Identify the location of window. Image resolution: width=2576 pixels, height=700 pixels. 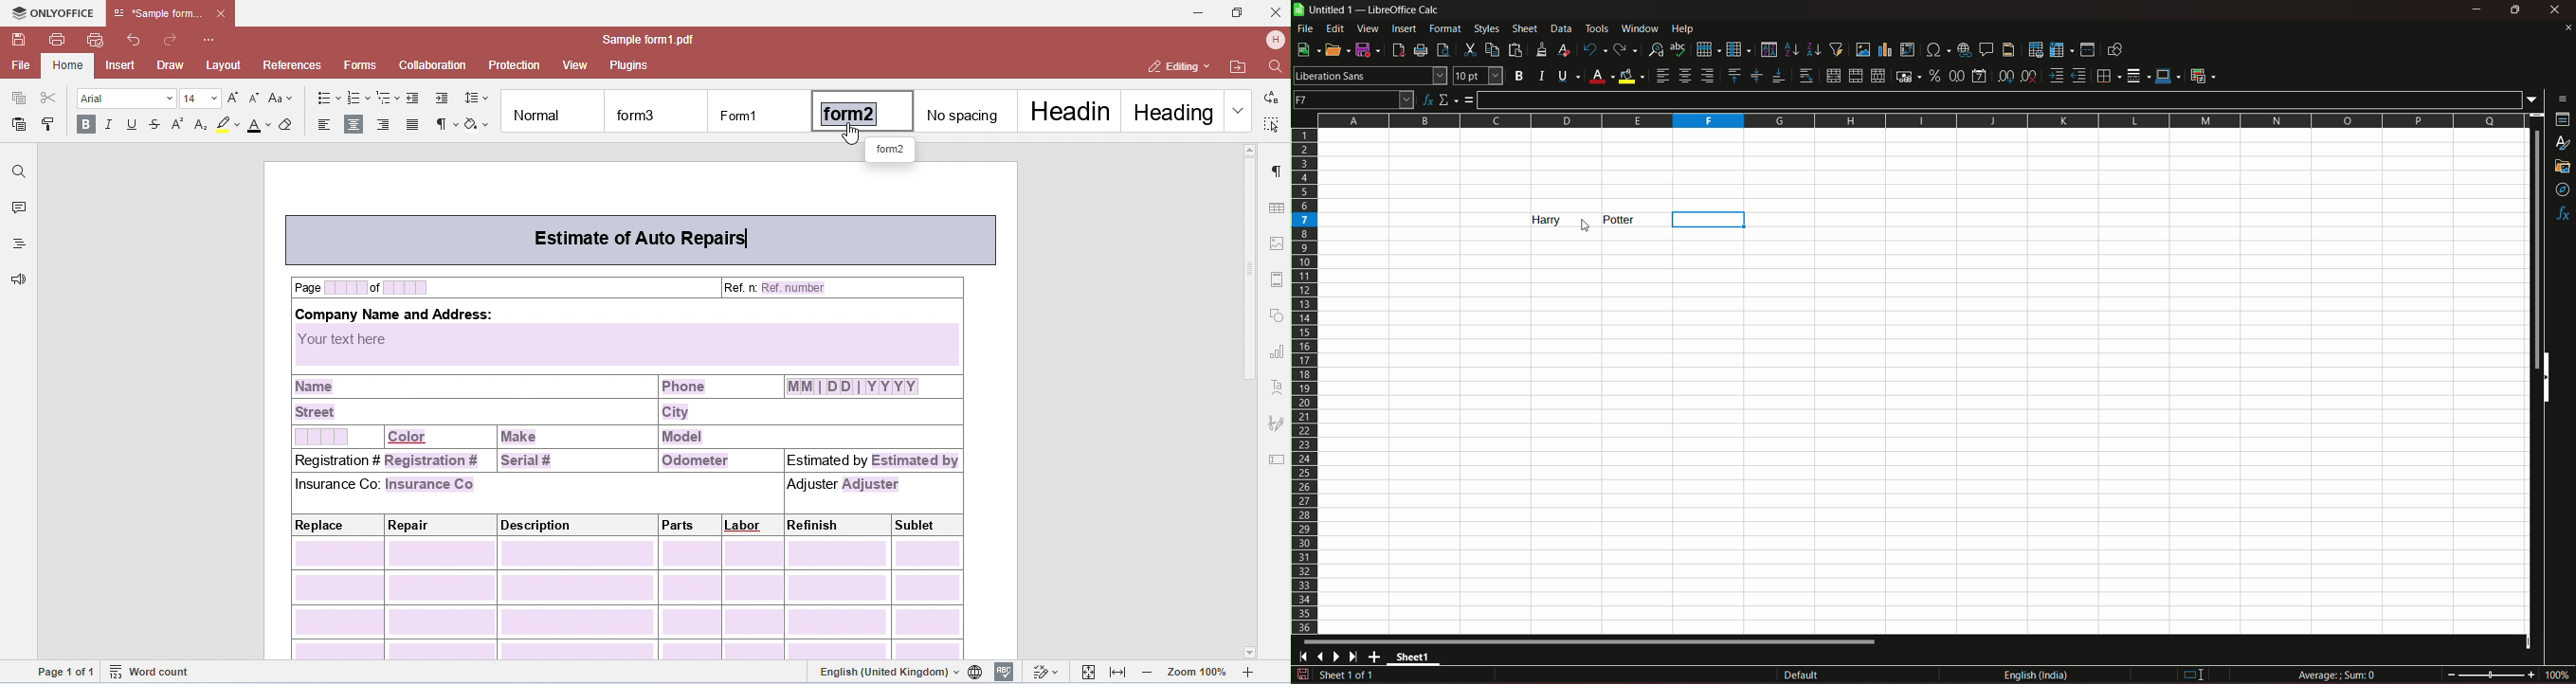
(1642, 29).